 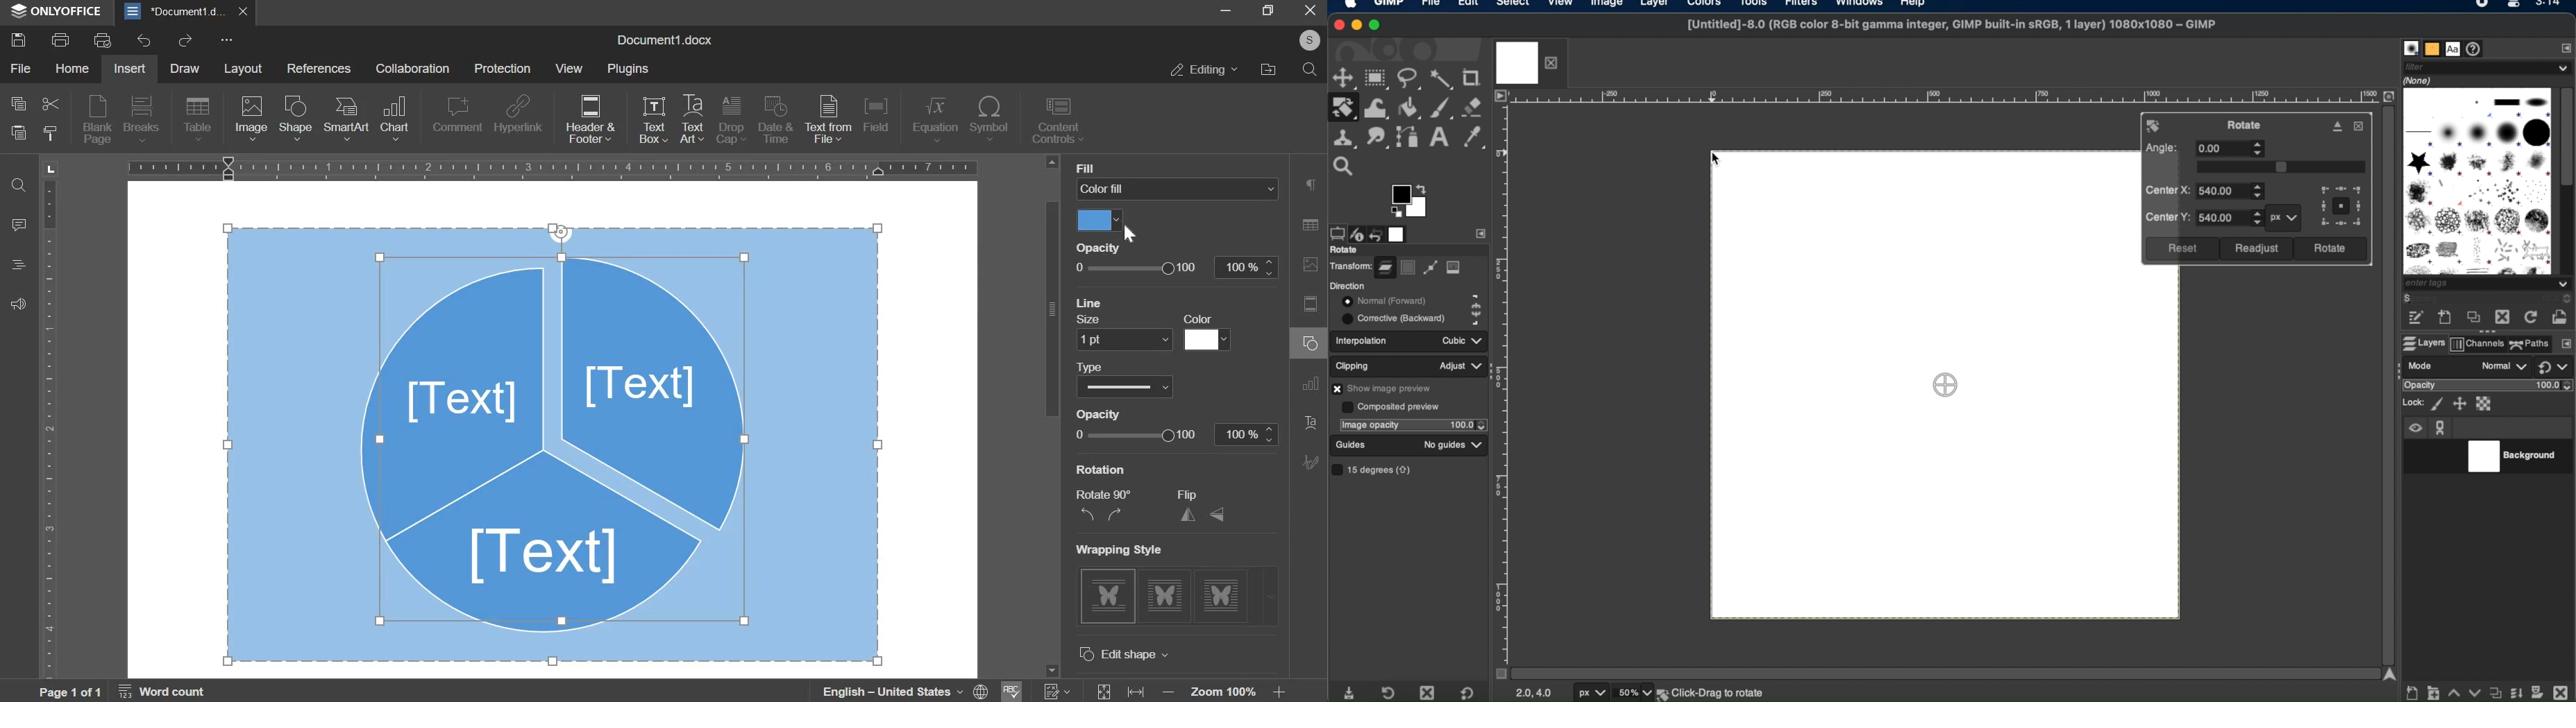 I want to click on fuzzy select tool, so click(x=1442, y=80).